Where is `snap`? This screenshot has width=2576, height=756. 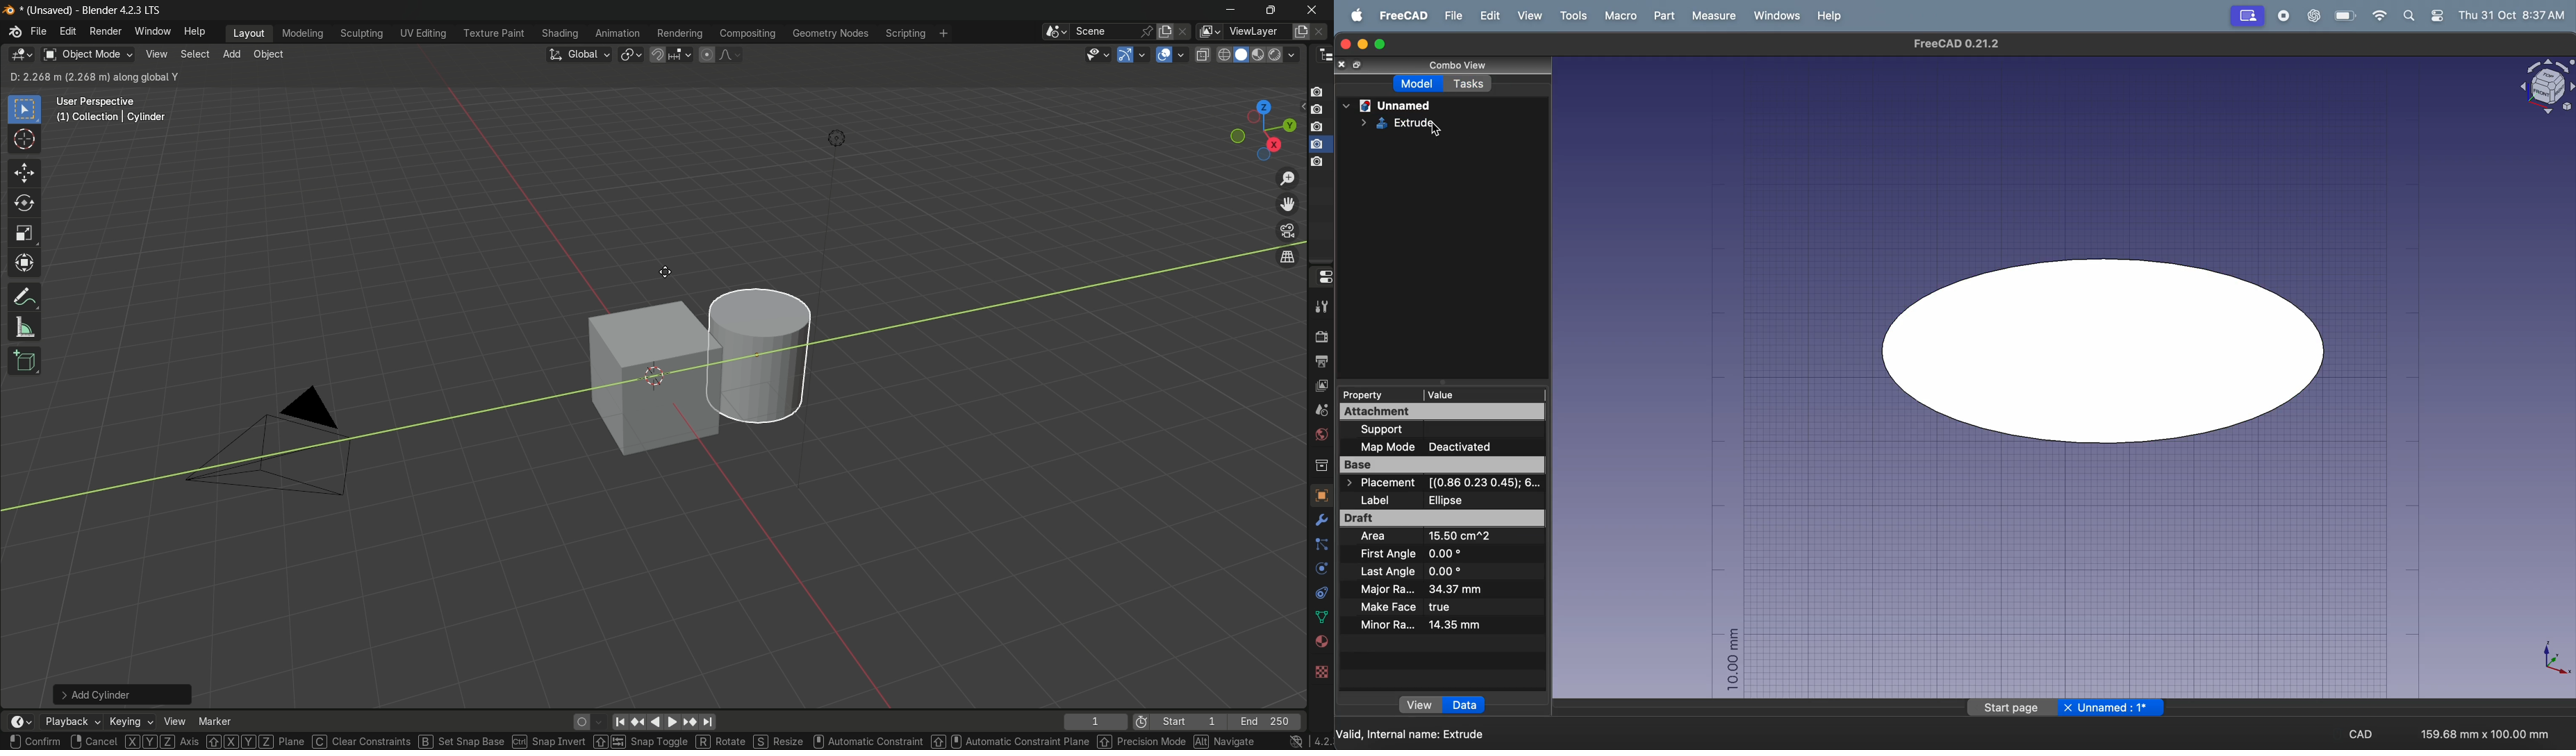
snap is located at coordinates (670, 55).